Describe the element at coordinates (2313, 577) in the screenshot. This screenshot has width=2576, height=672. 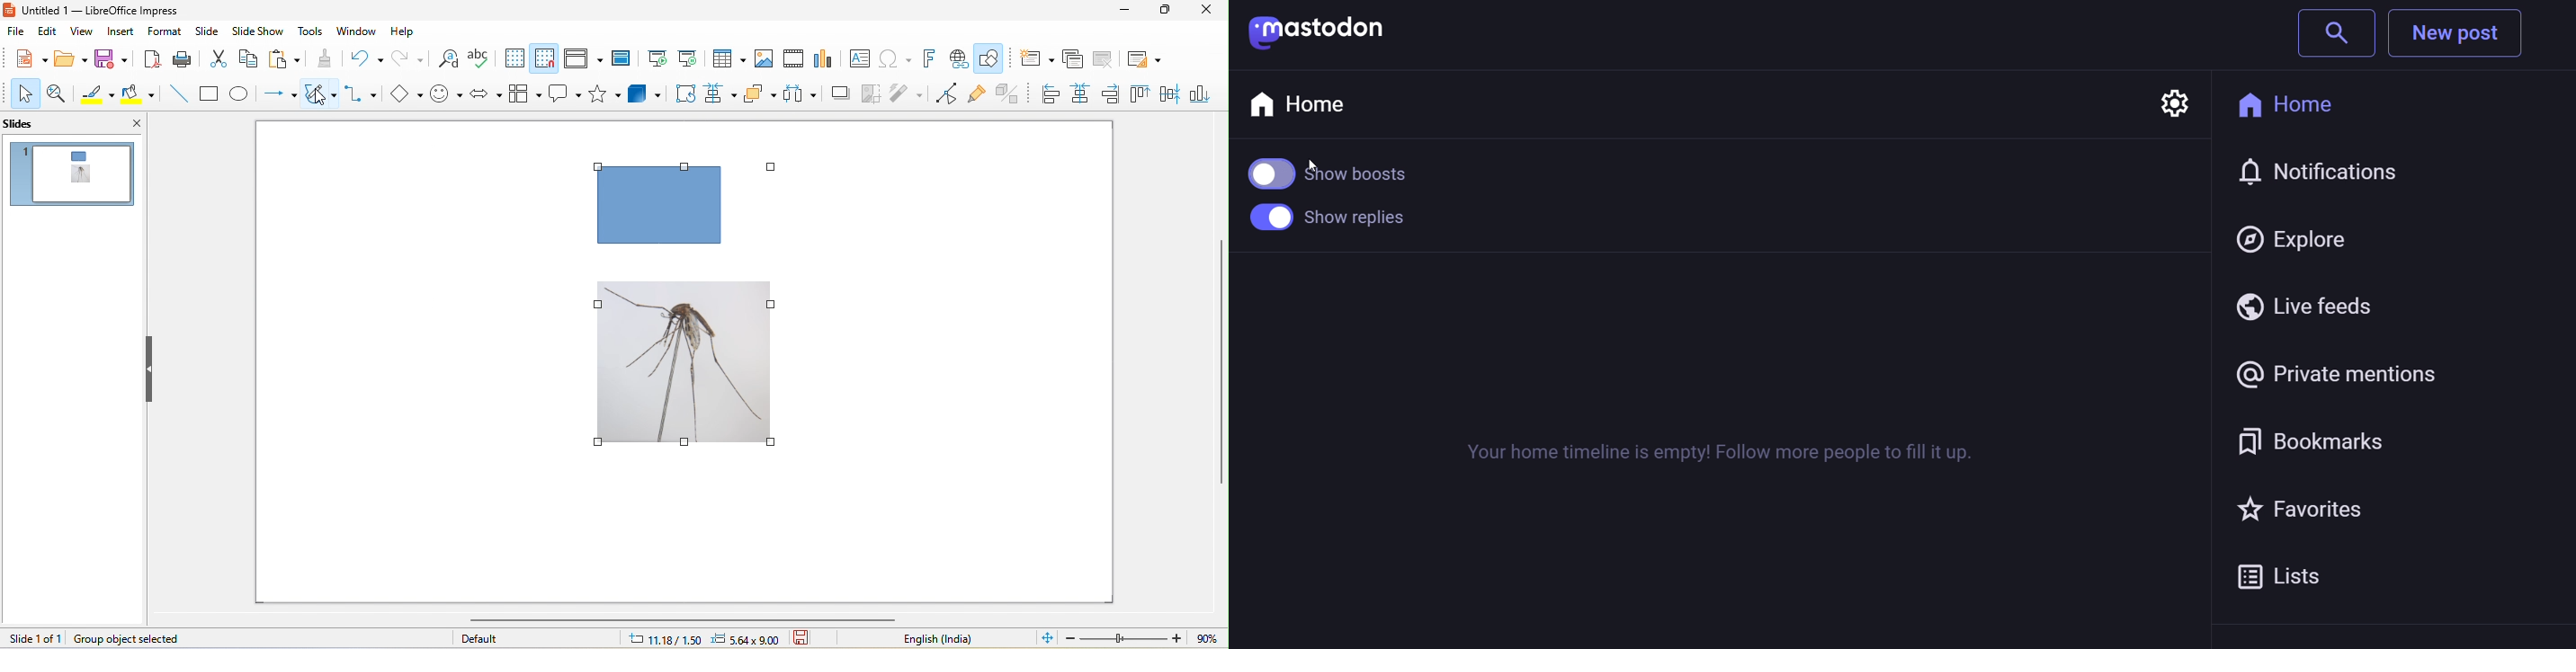
I see `Lists` at that location.